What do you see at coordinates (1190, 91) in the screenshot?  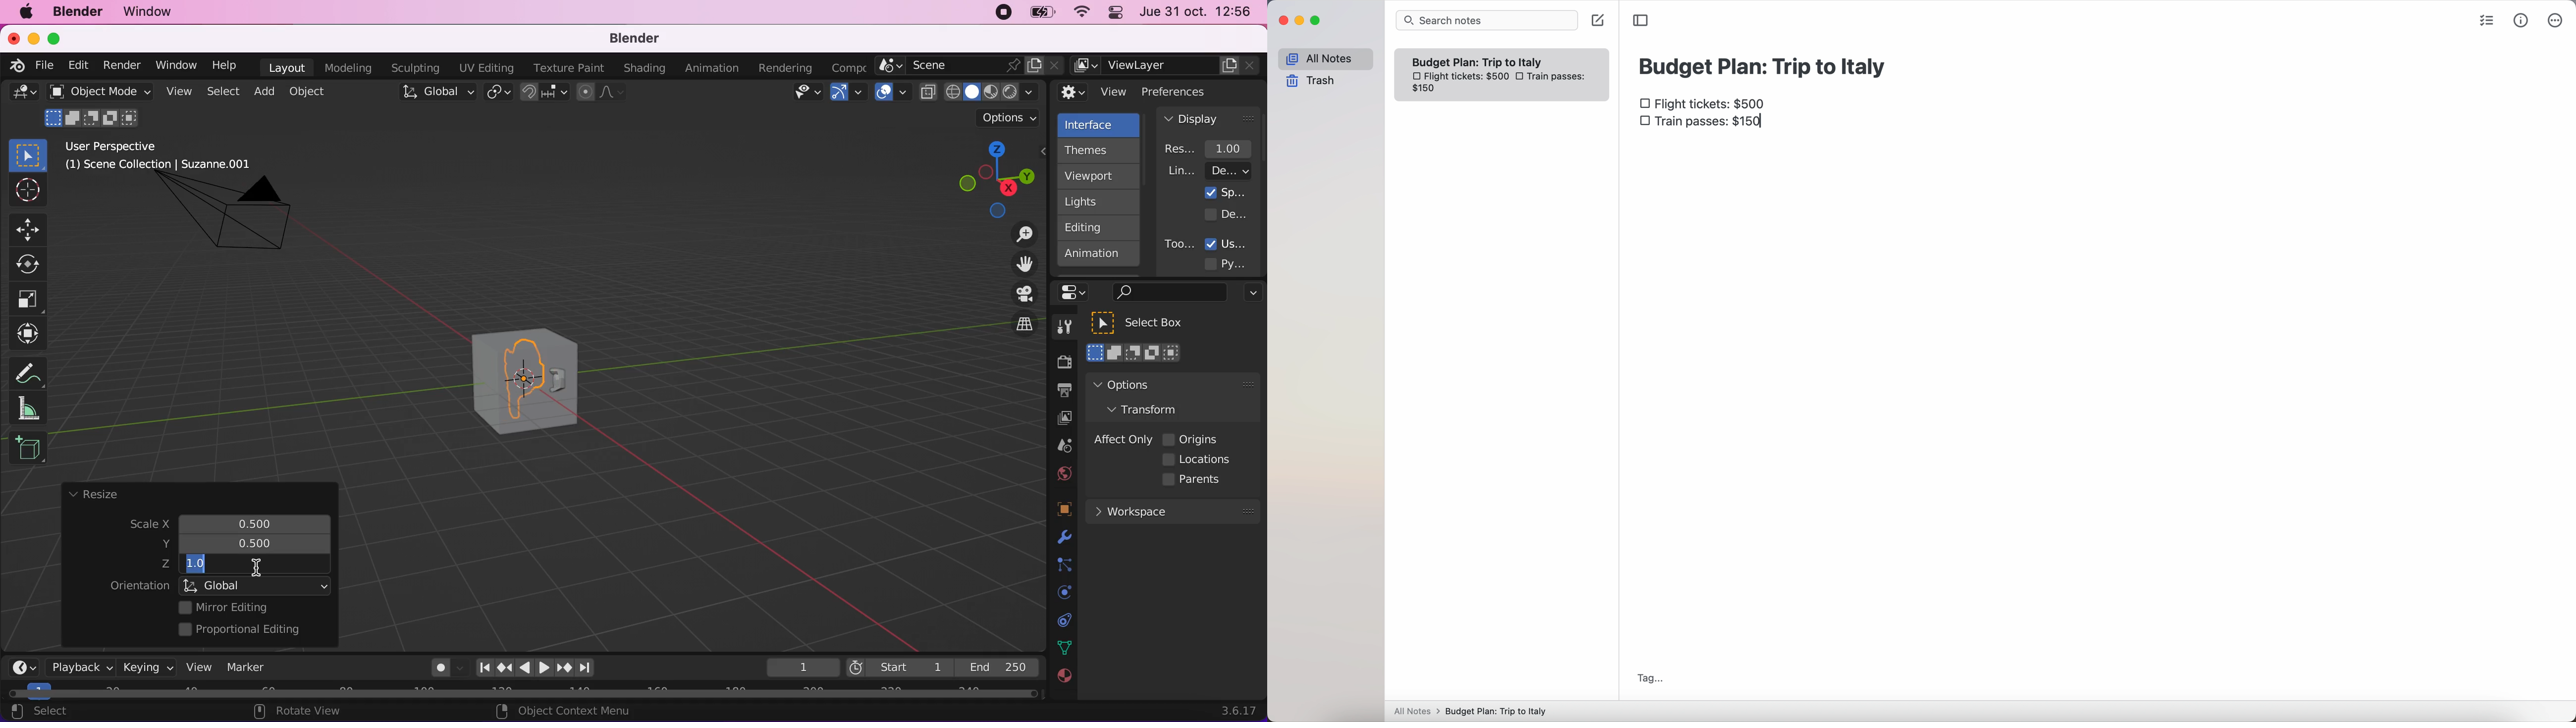 I see `preferences` at bounding box center [1190, 91].